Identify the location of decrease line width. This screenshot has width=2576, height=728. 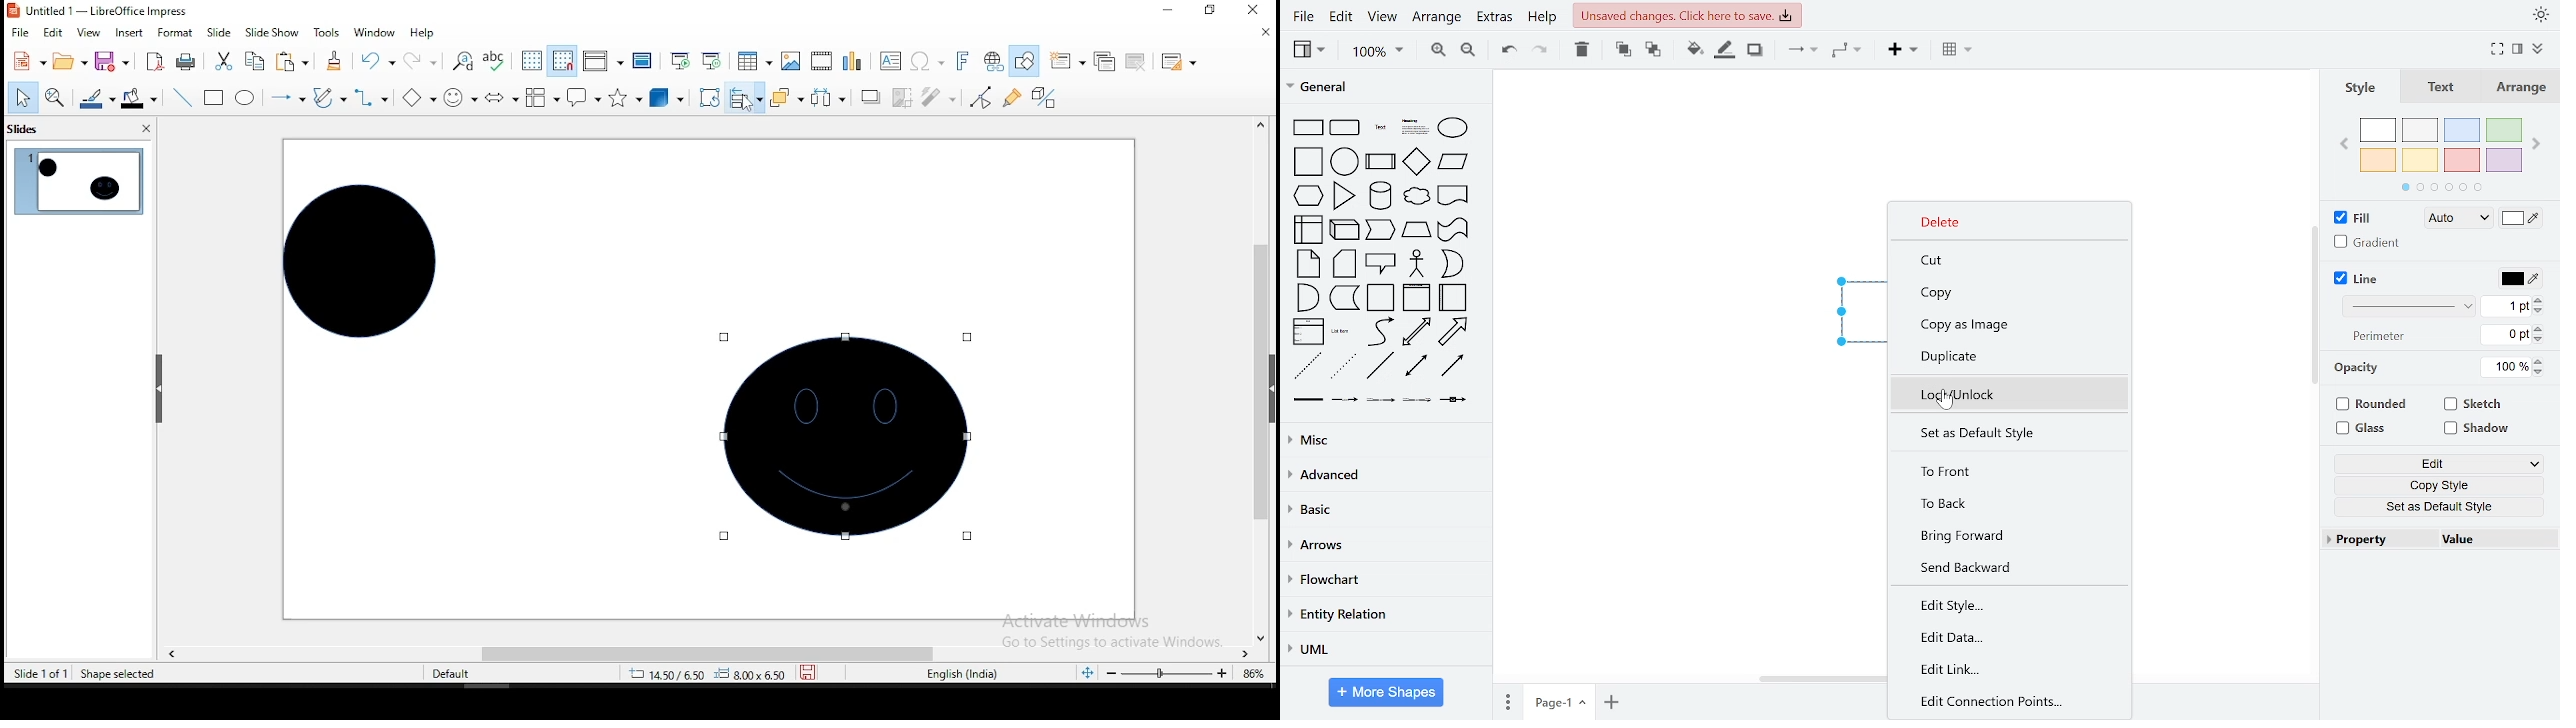
(2539, 311).